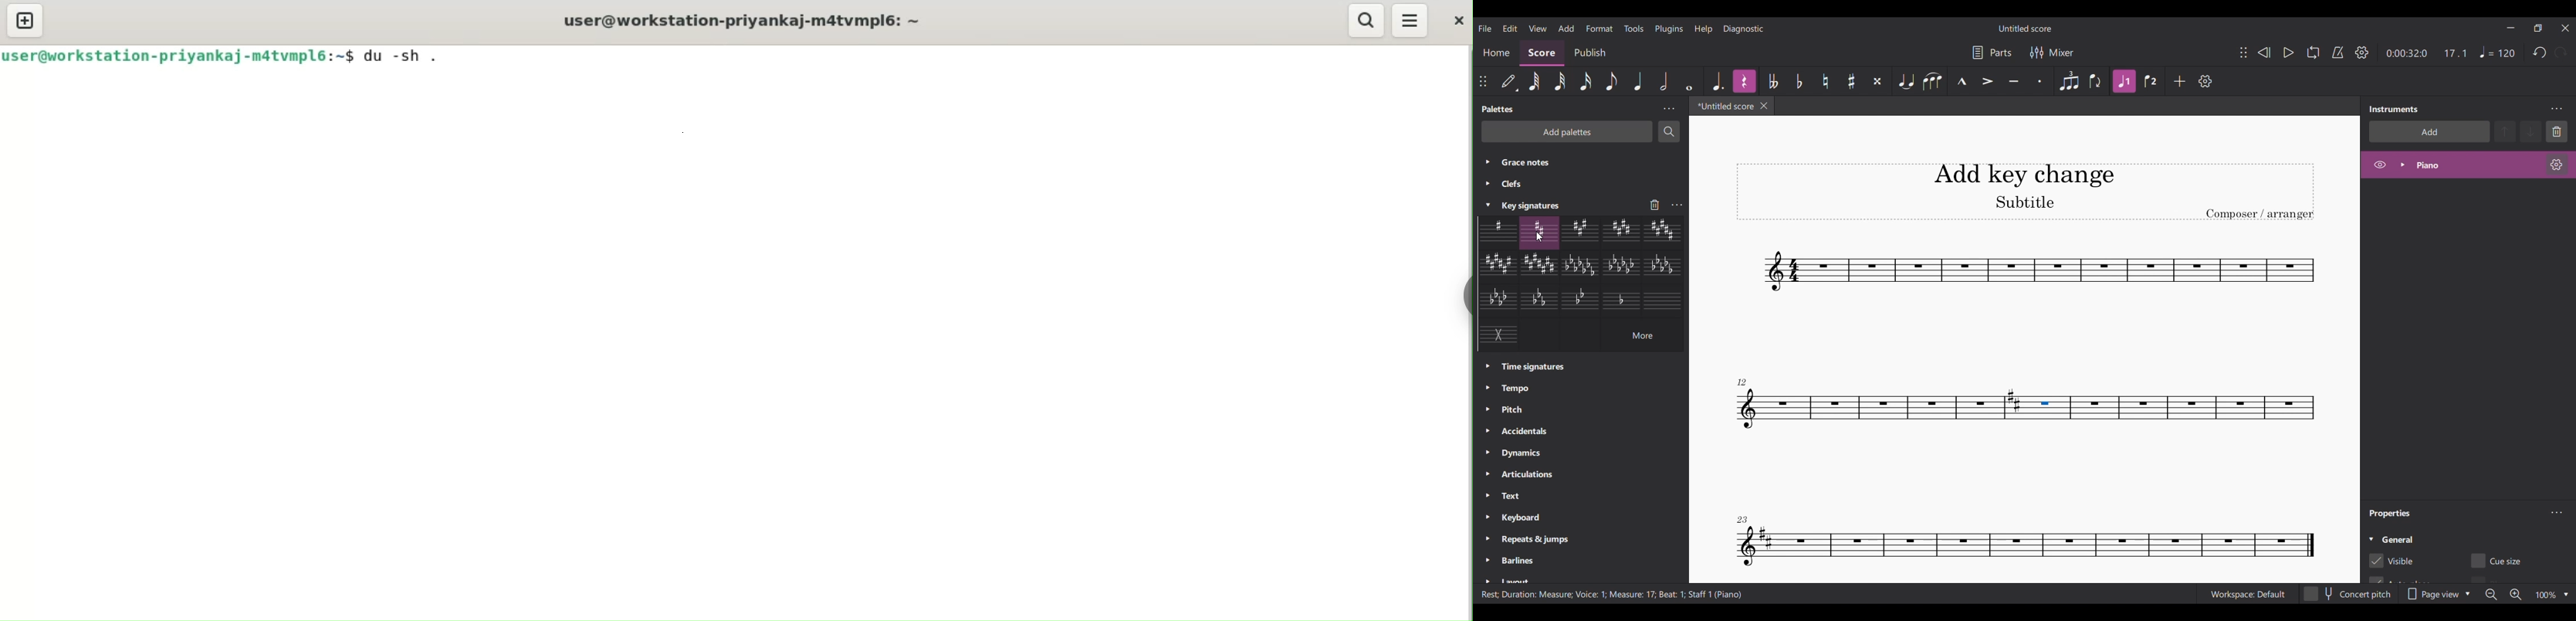 The height and width of the screenshot is (644, 2576). Describe the element at coordinates (2095, 80) in the screenshot. I see `Flip direction` at that location.